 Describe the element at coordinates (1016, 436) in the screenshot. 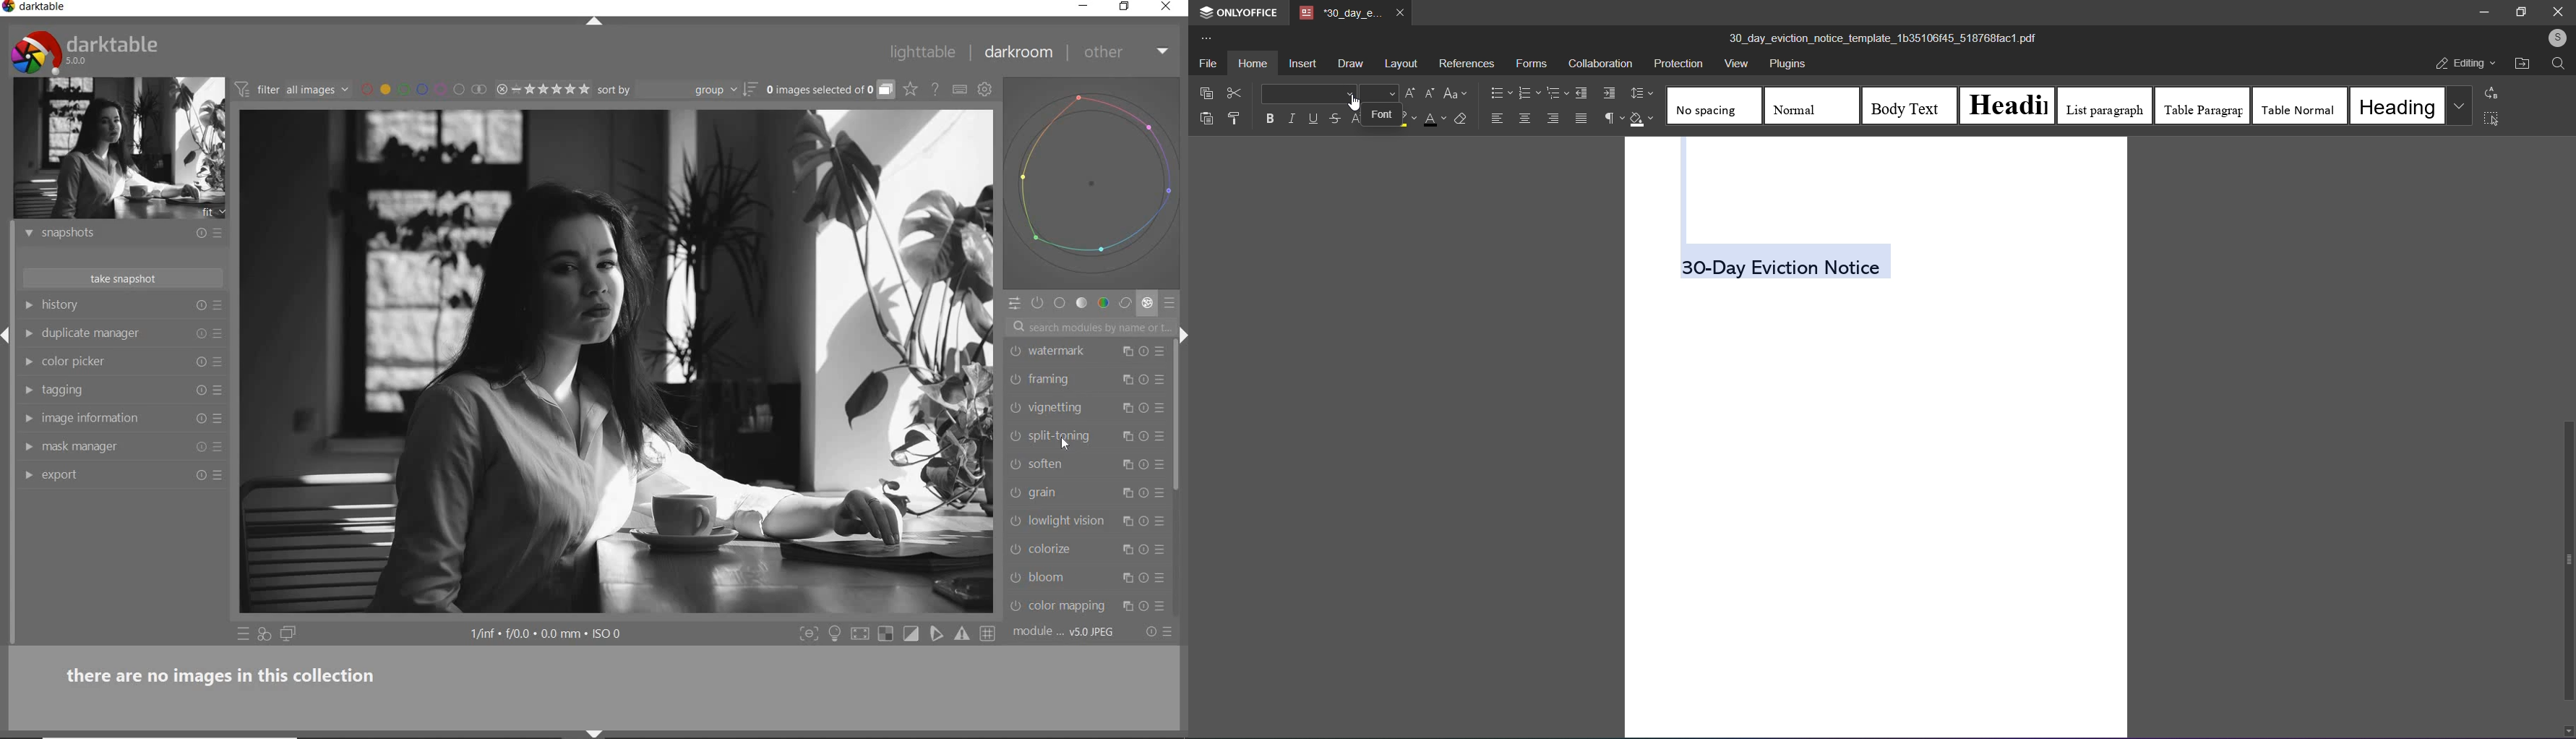

I see `'split-toning' is switched off` at that location.